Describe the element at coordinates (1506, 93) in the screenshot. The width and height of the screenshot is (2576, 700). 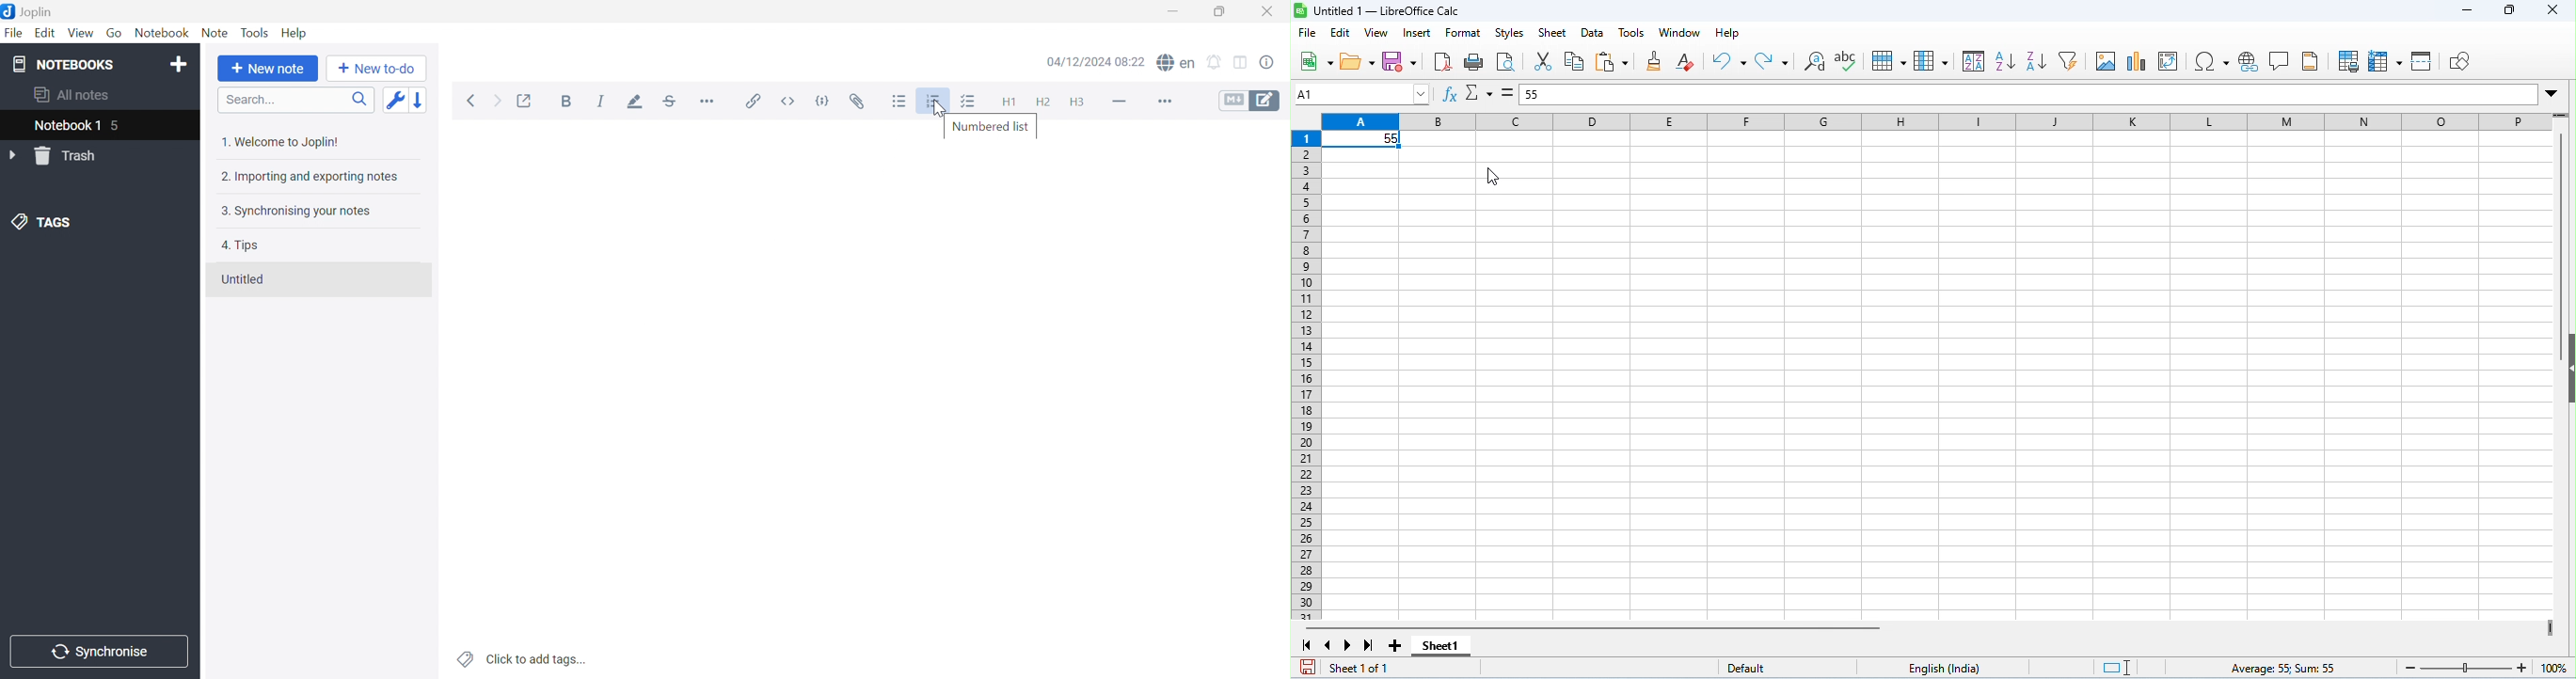
I see `=` at that location.